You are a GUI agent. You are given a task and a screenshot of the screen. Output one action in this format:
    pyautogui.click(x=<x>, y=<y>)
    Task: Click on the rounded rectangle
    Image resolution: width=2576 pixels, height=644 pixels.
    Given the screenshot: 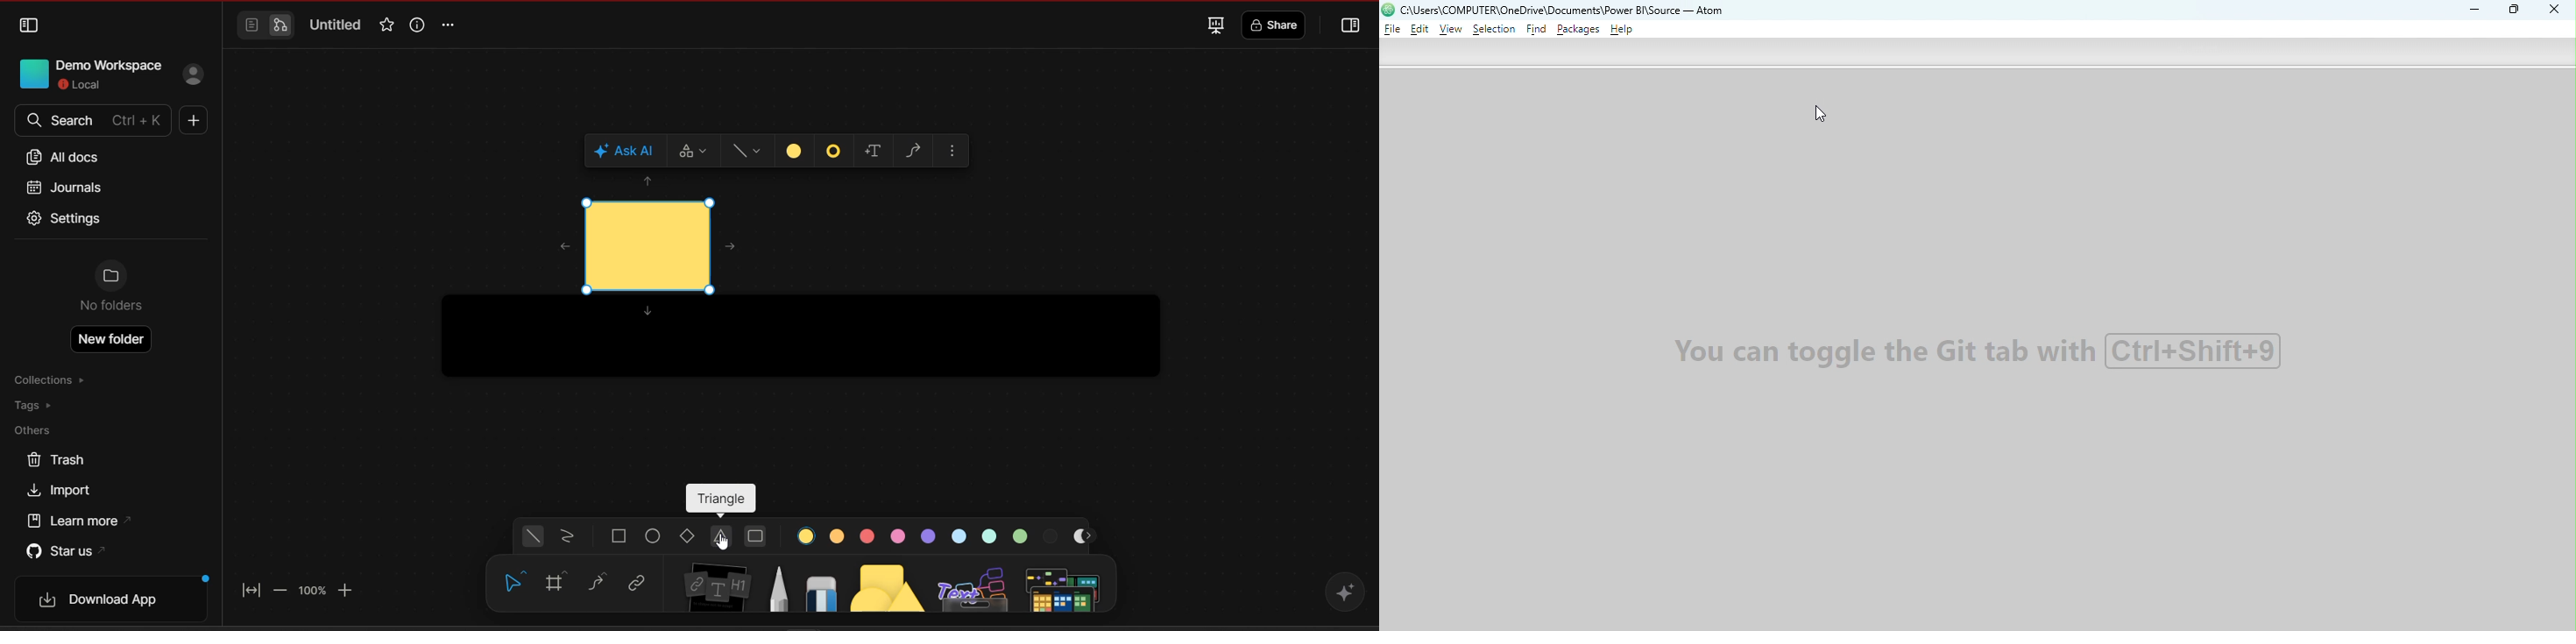 What is the action you would take?
    pyautogui.click(x=756, y=537)
    